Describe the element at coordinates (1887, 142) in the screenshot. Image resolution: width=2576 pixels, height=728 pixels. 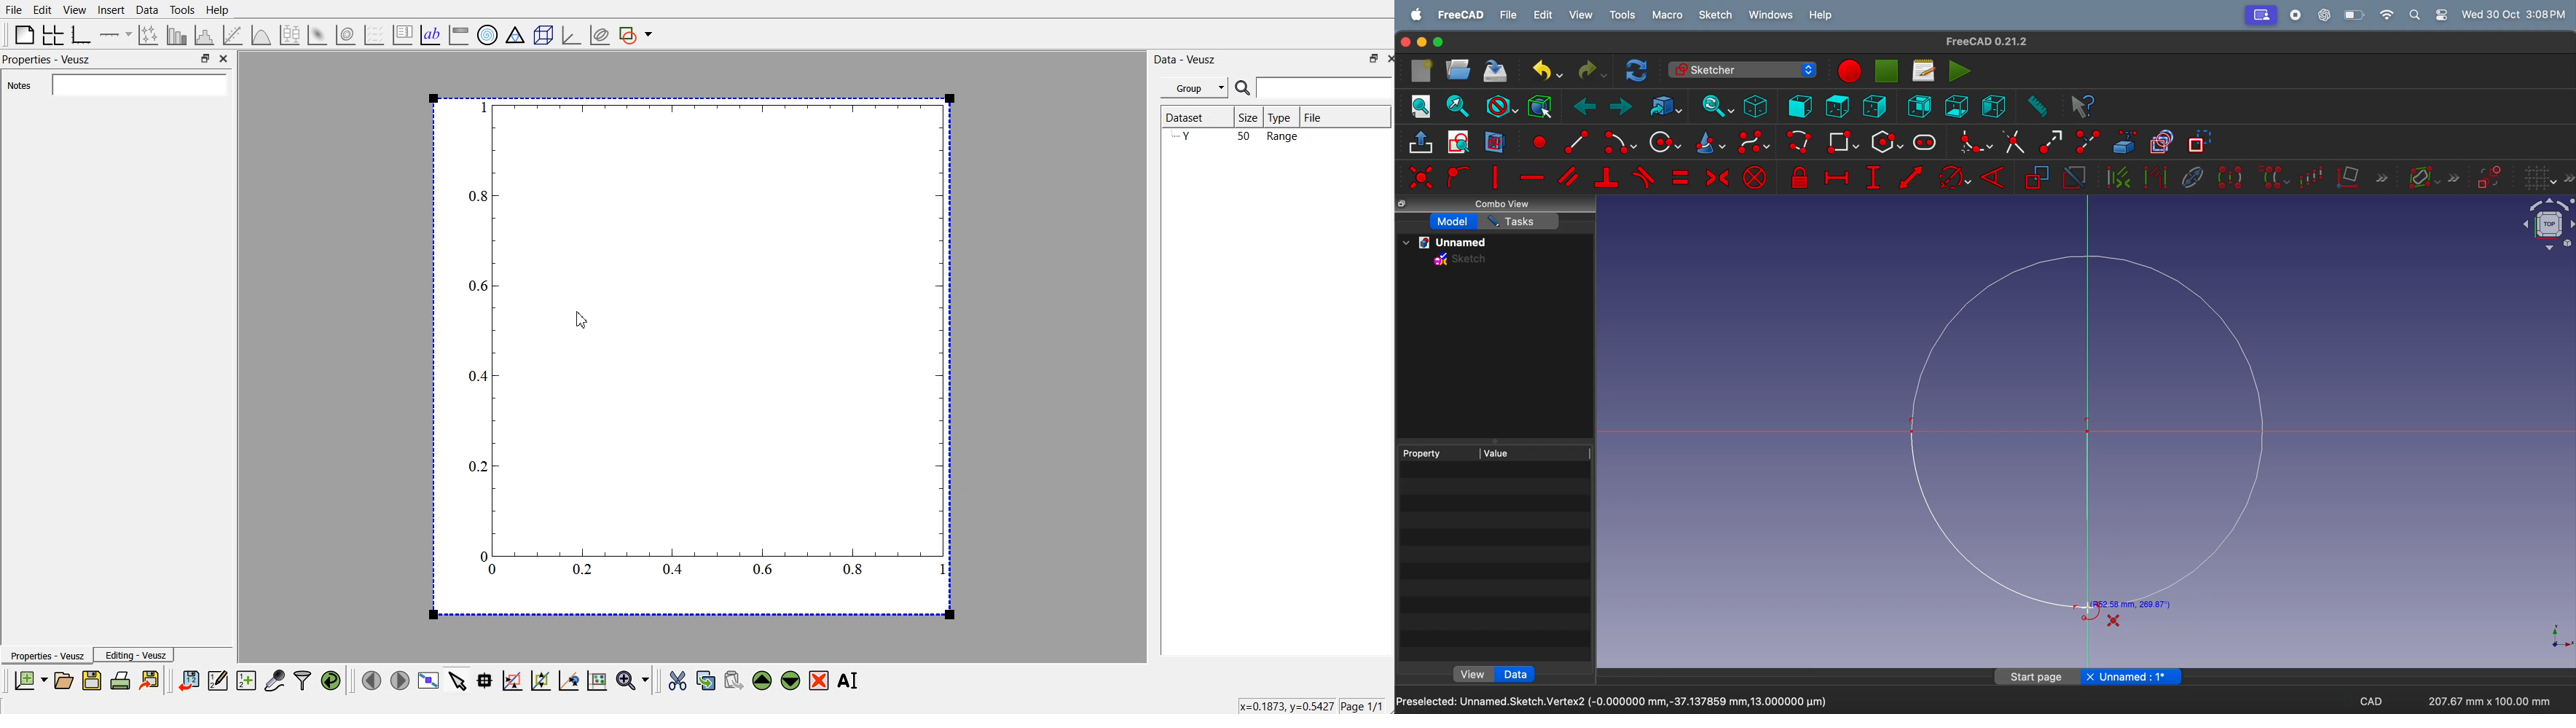
I see `create external polygon` at that location.